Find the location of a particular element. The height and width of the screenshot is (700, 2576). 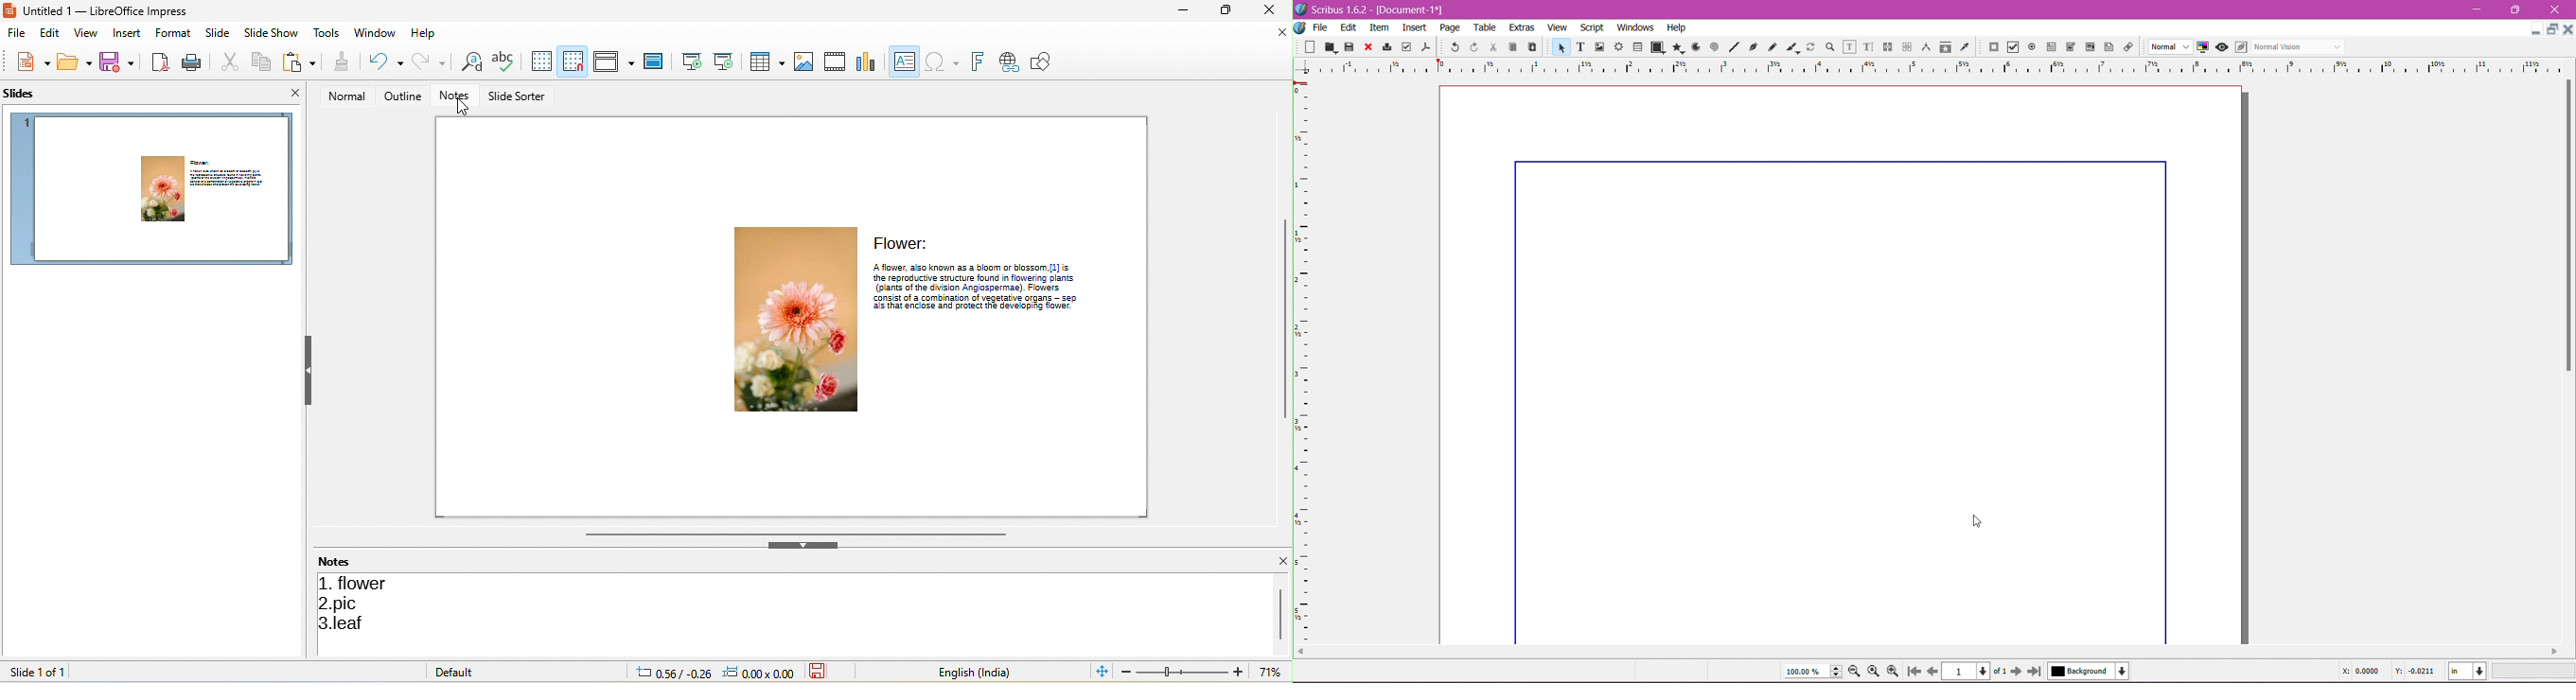

normal is located at coordinates (346, 96).